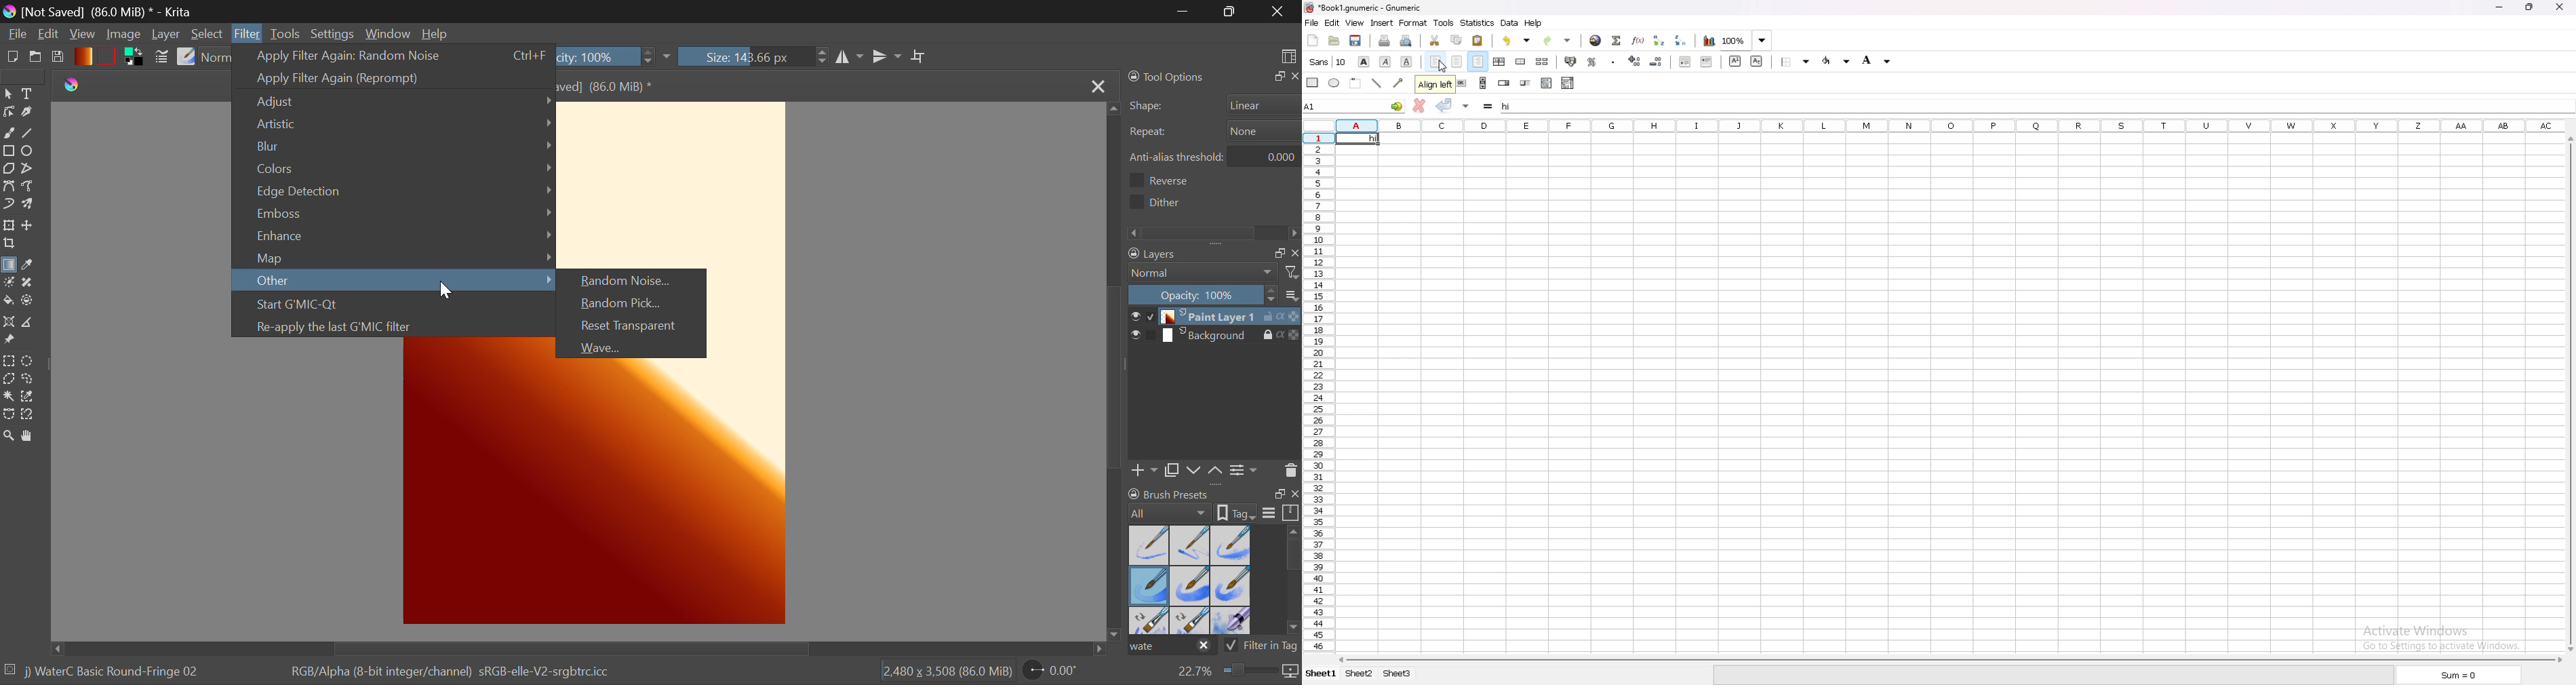  Describe the element at coordinates (161, 59) in the screenshot. I see `Brusht Settings` at that location.